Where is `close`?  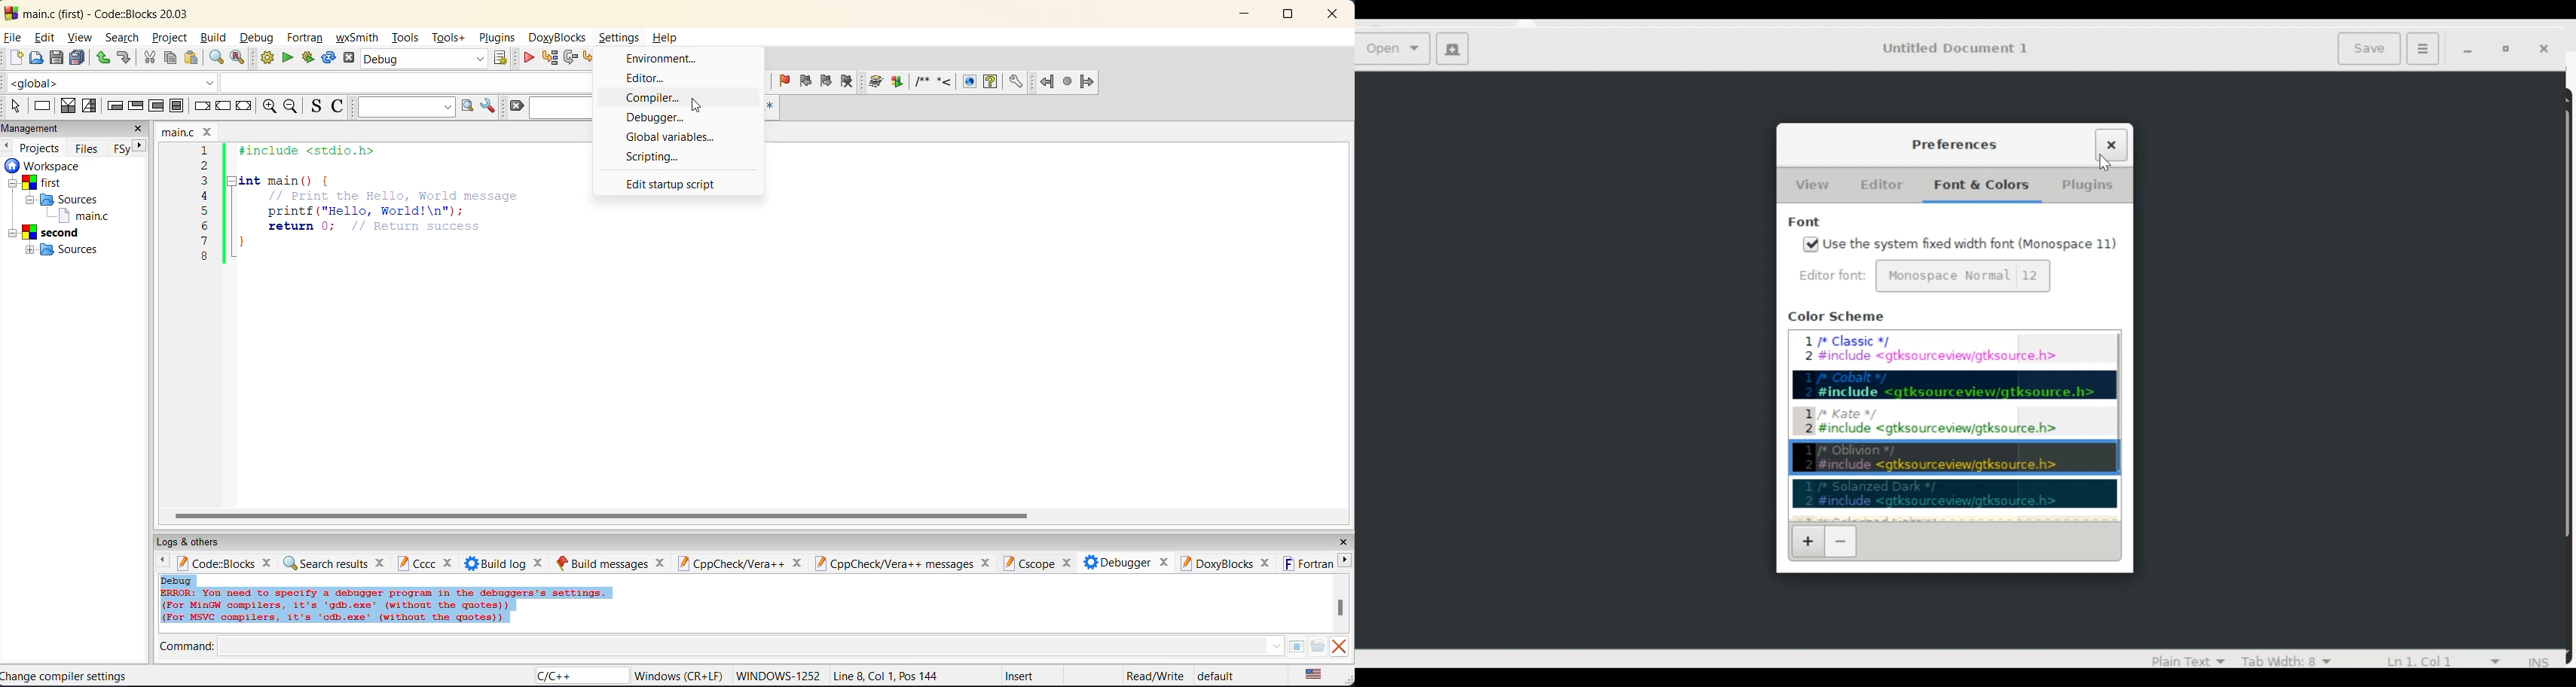 close is located at coordinates (1337, 12).